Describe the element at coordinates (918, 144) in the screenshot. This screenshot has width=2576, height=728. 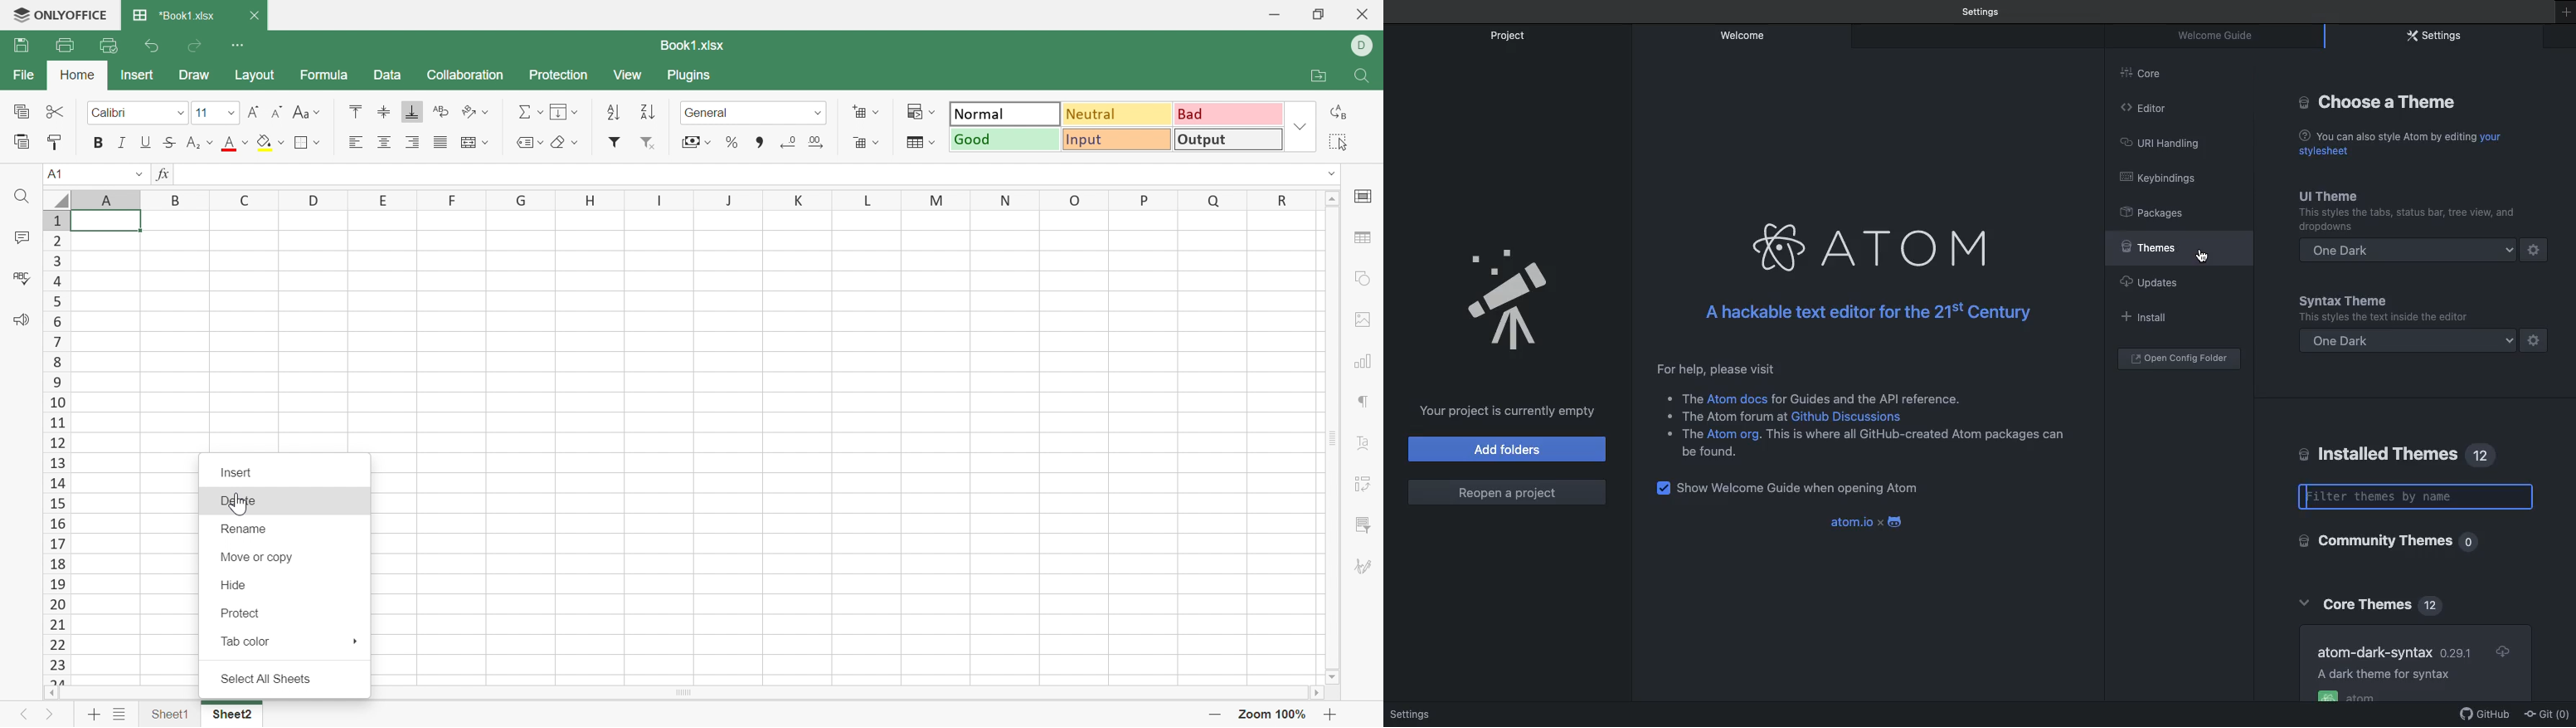
I see `Format as table template` at that location.